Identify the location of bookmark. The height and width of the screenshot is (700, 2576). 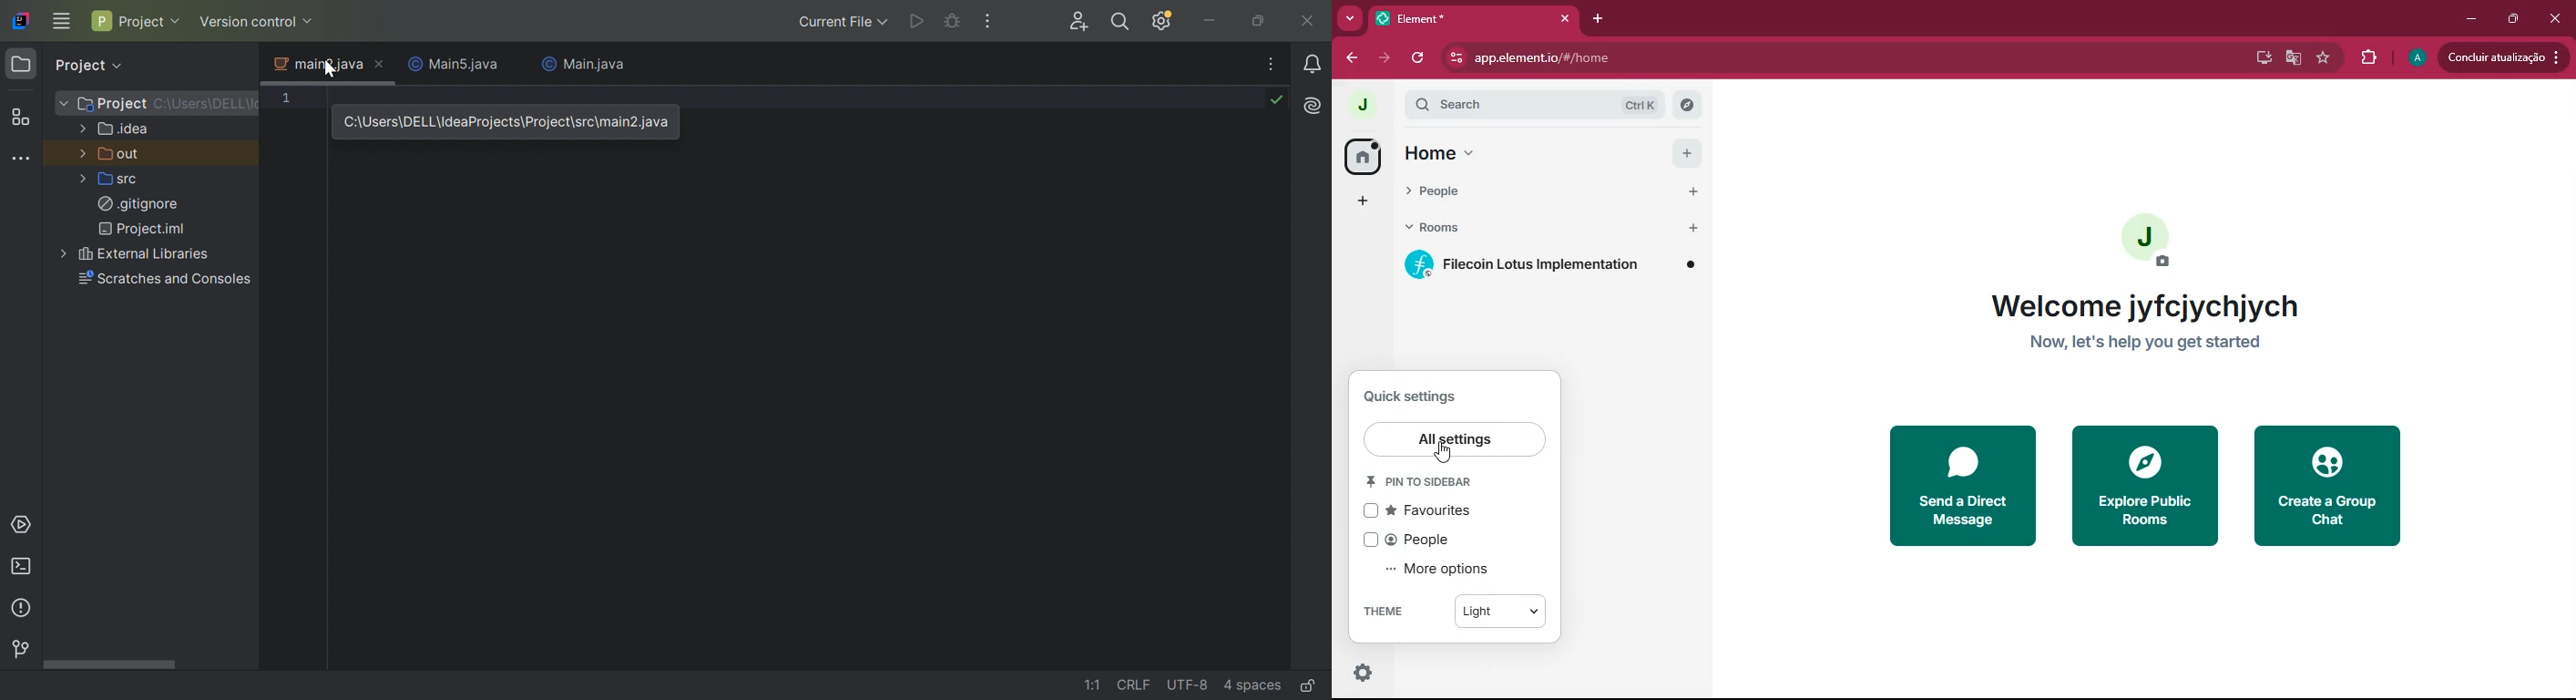
(2324, 59).